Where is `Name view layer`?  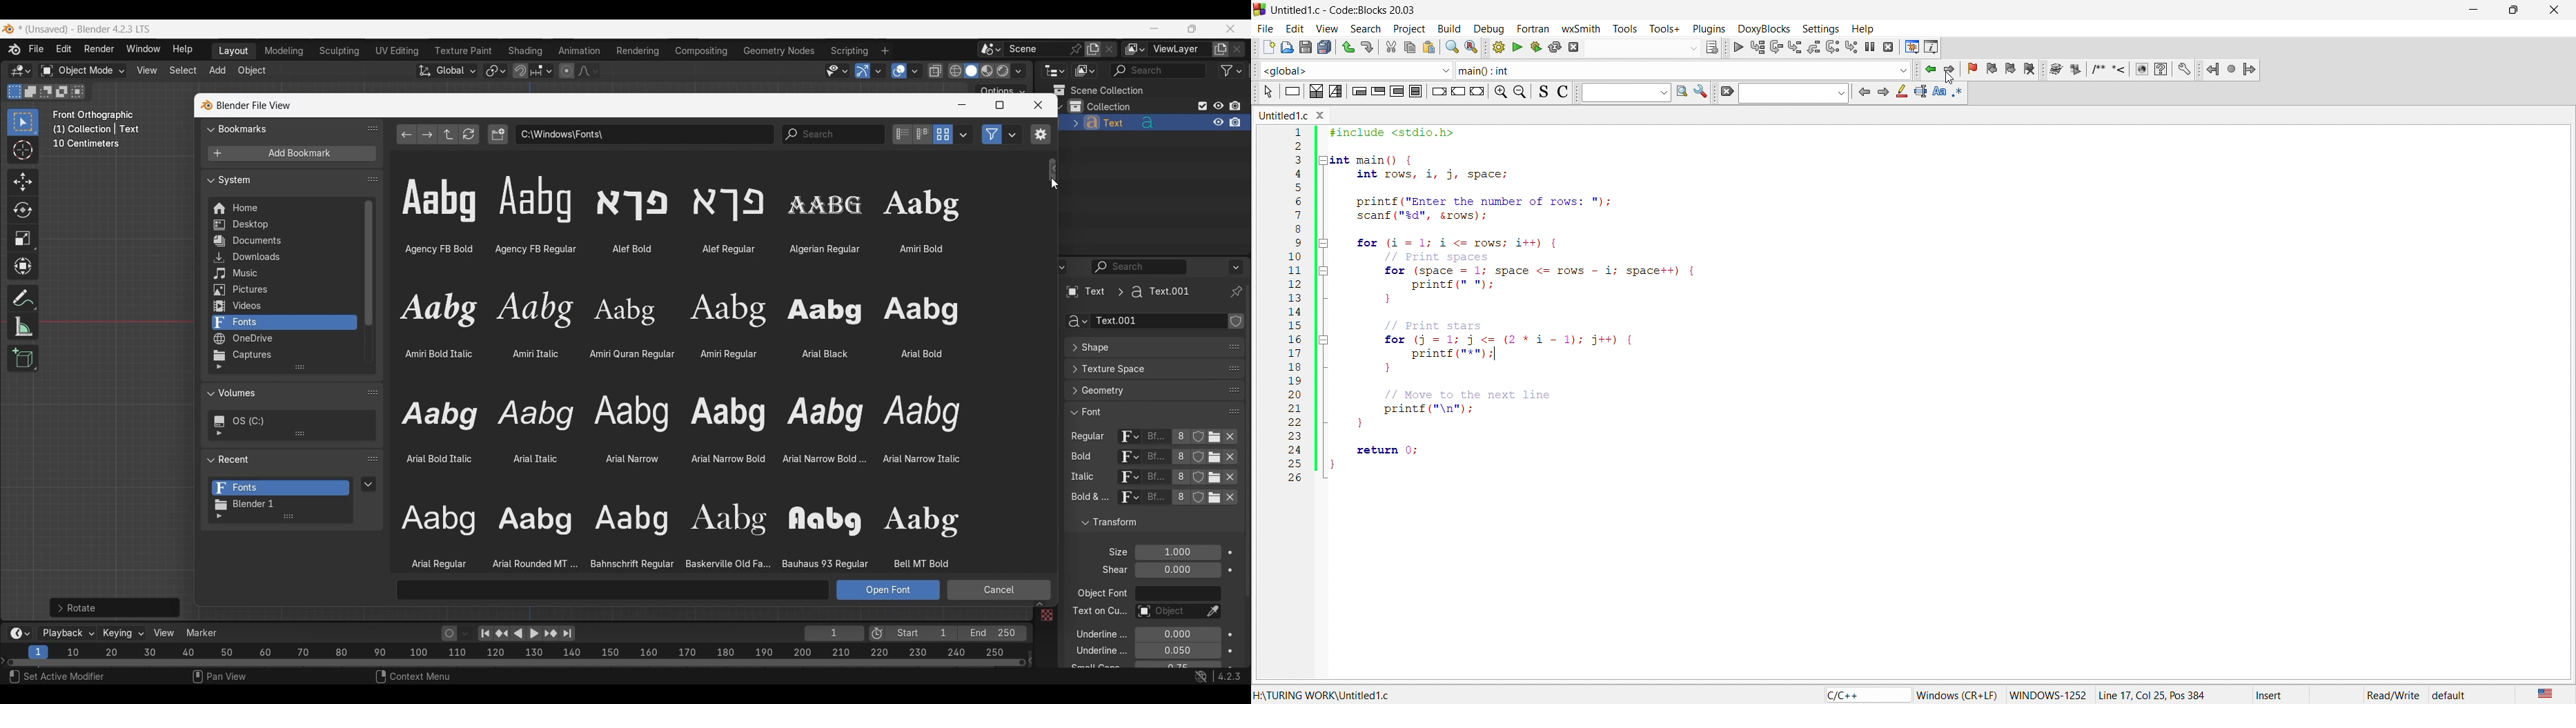
Name view layer is located at coordinates (1180, 50).